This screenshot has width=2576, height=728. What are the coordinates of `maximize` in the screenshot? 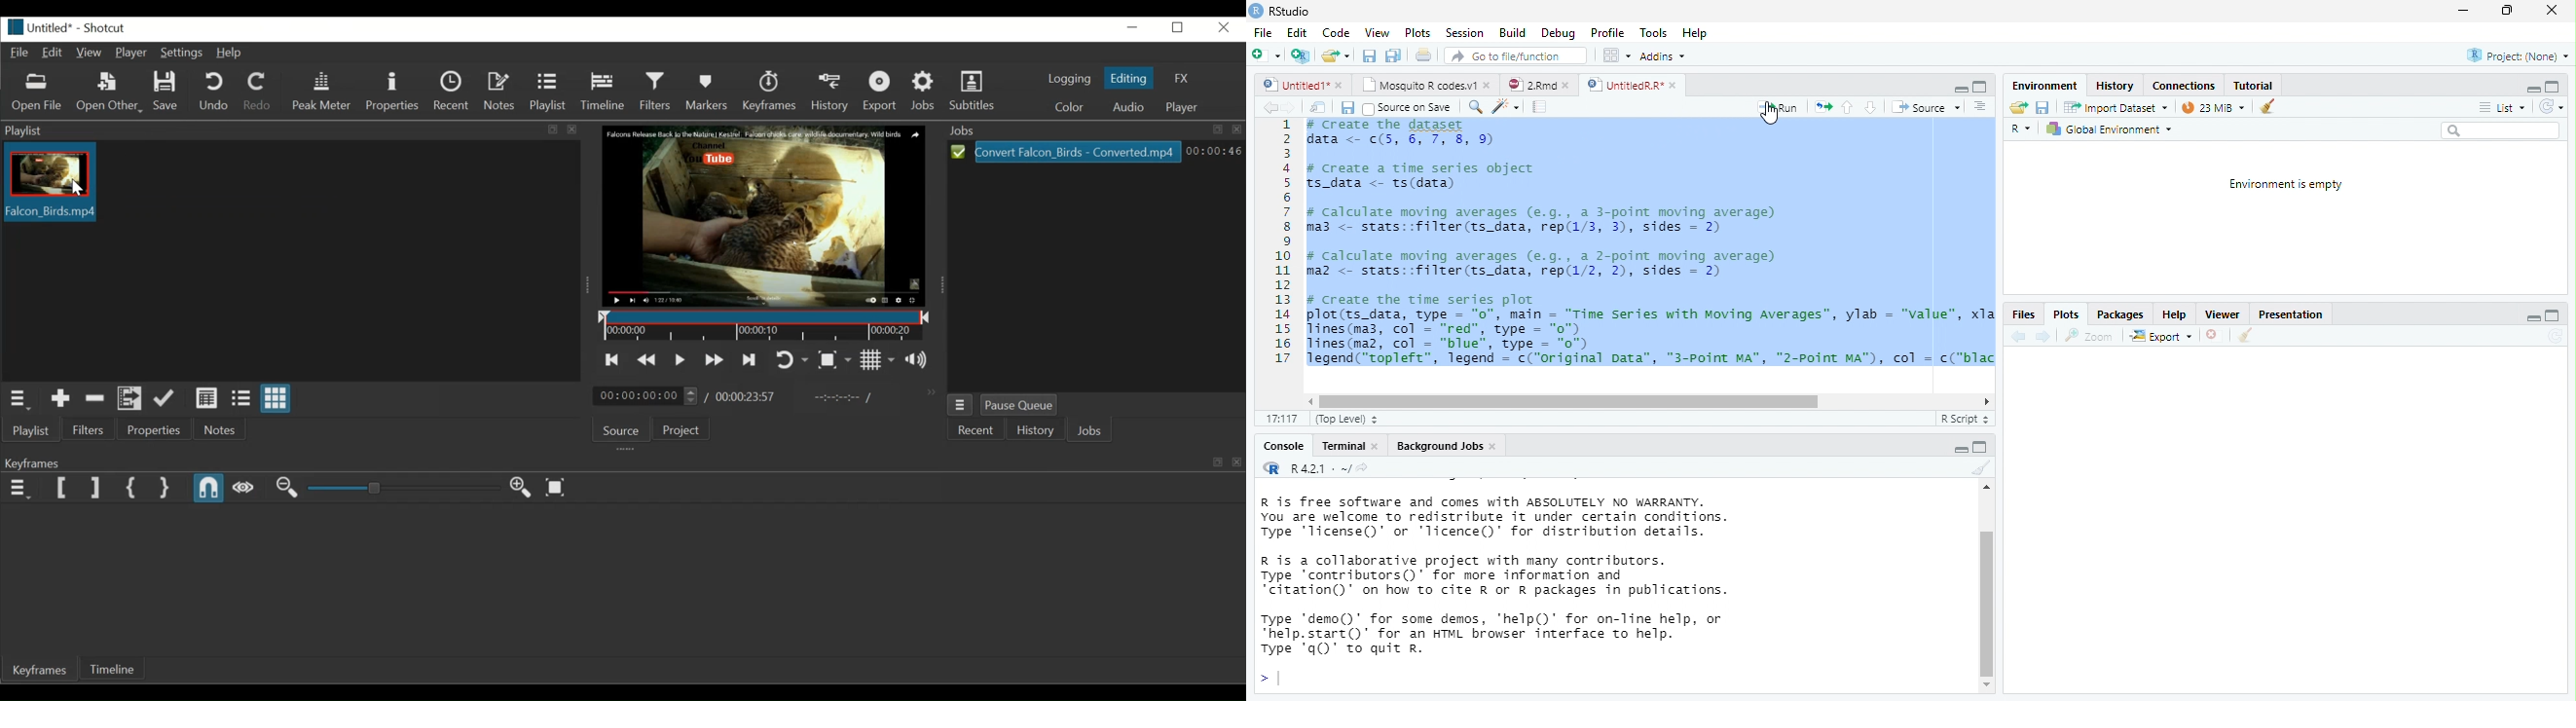 It's located at (1980, 87).